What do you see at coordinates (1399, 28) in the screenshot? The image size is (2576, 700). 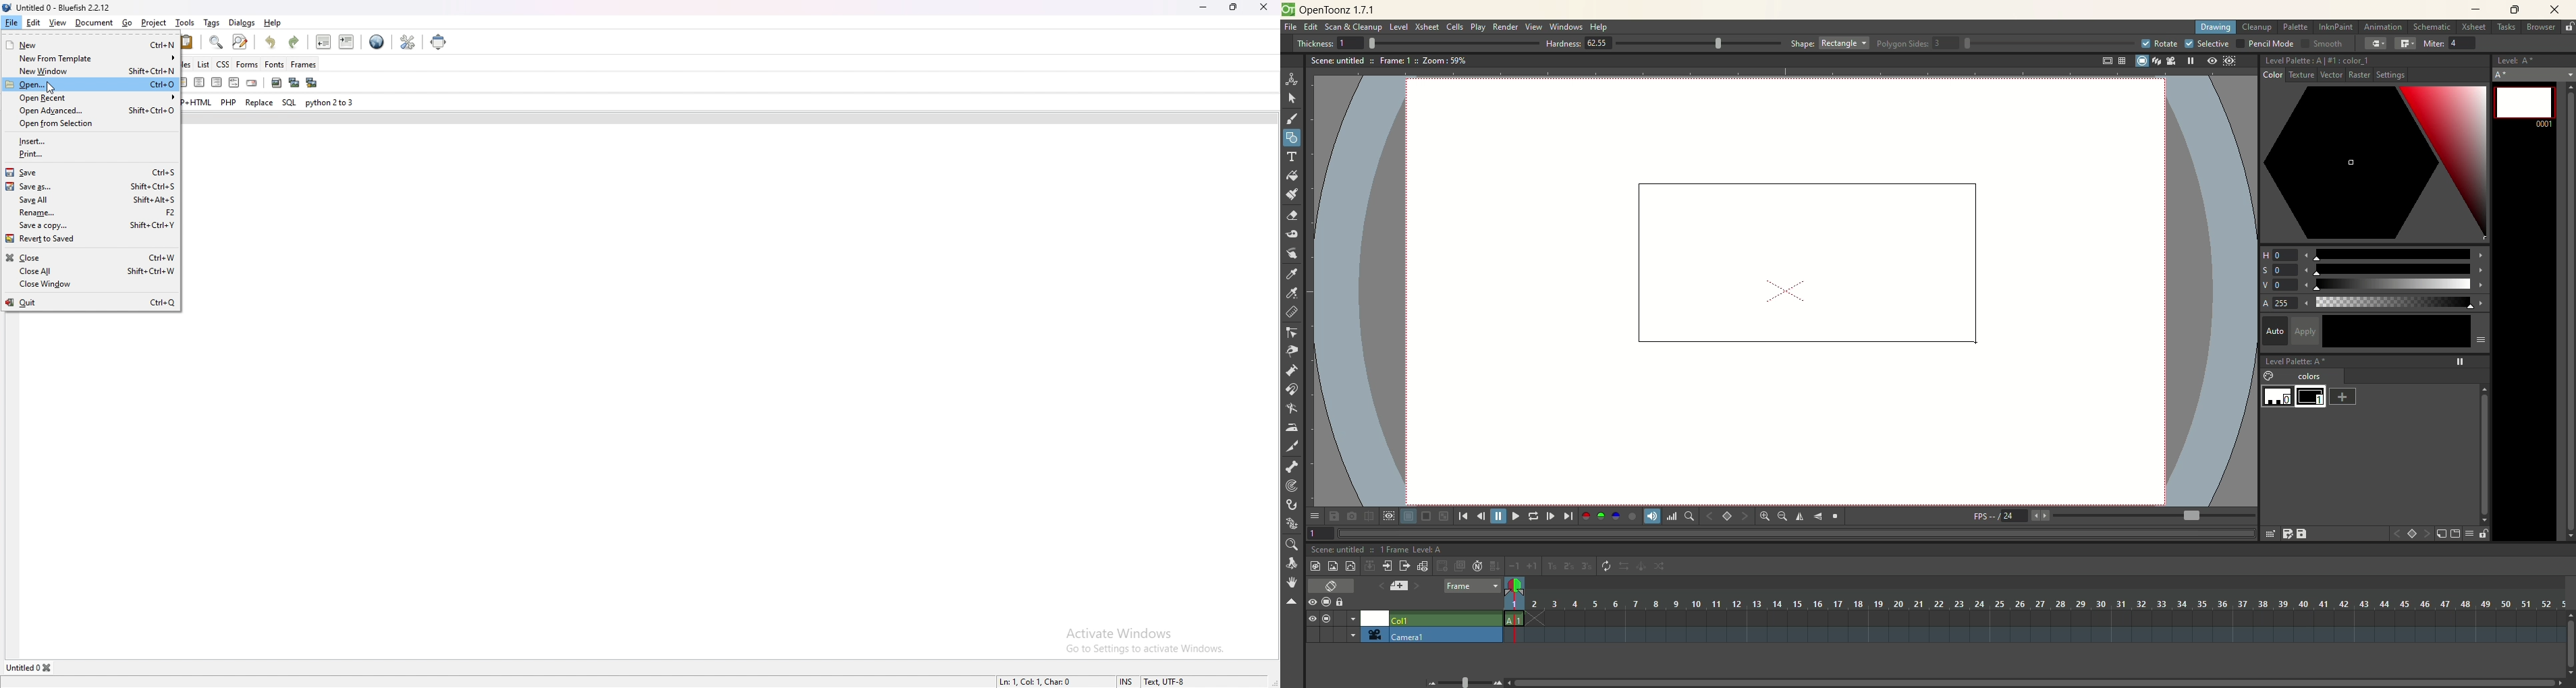 I see `level` at bounding box center [1399, 28].